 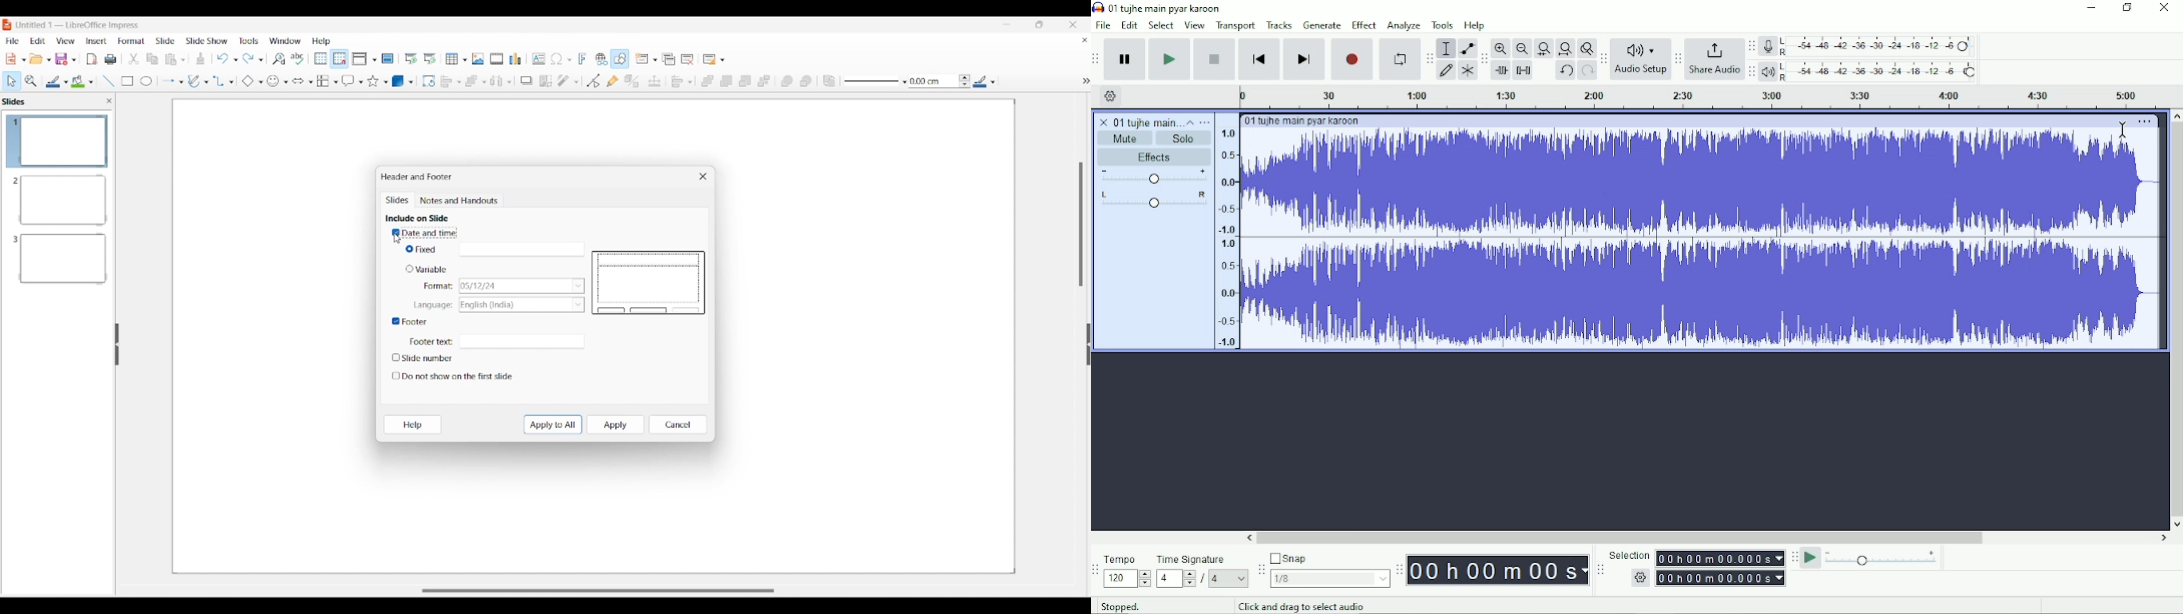 I want to click on Tools menu, so click(x=249, y=41).